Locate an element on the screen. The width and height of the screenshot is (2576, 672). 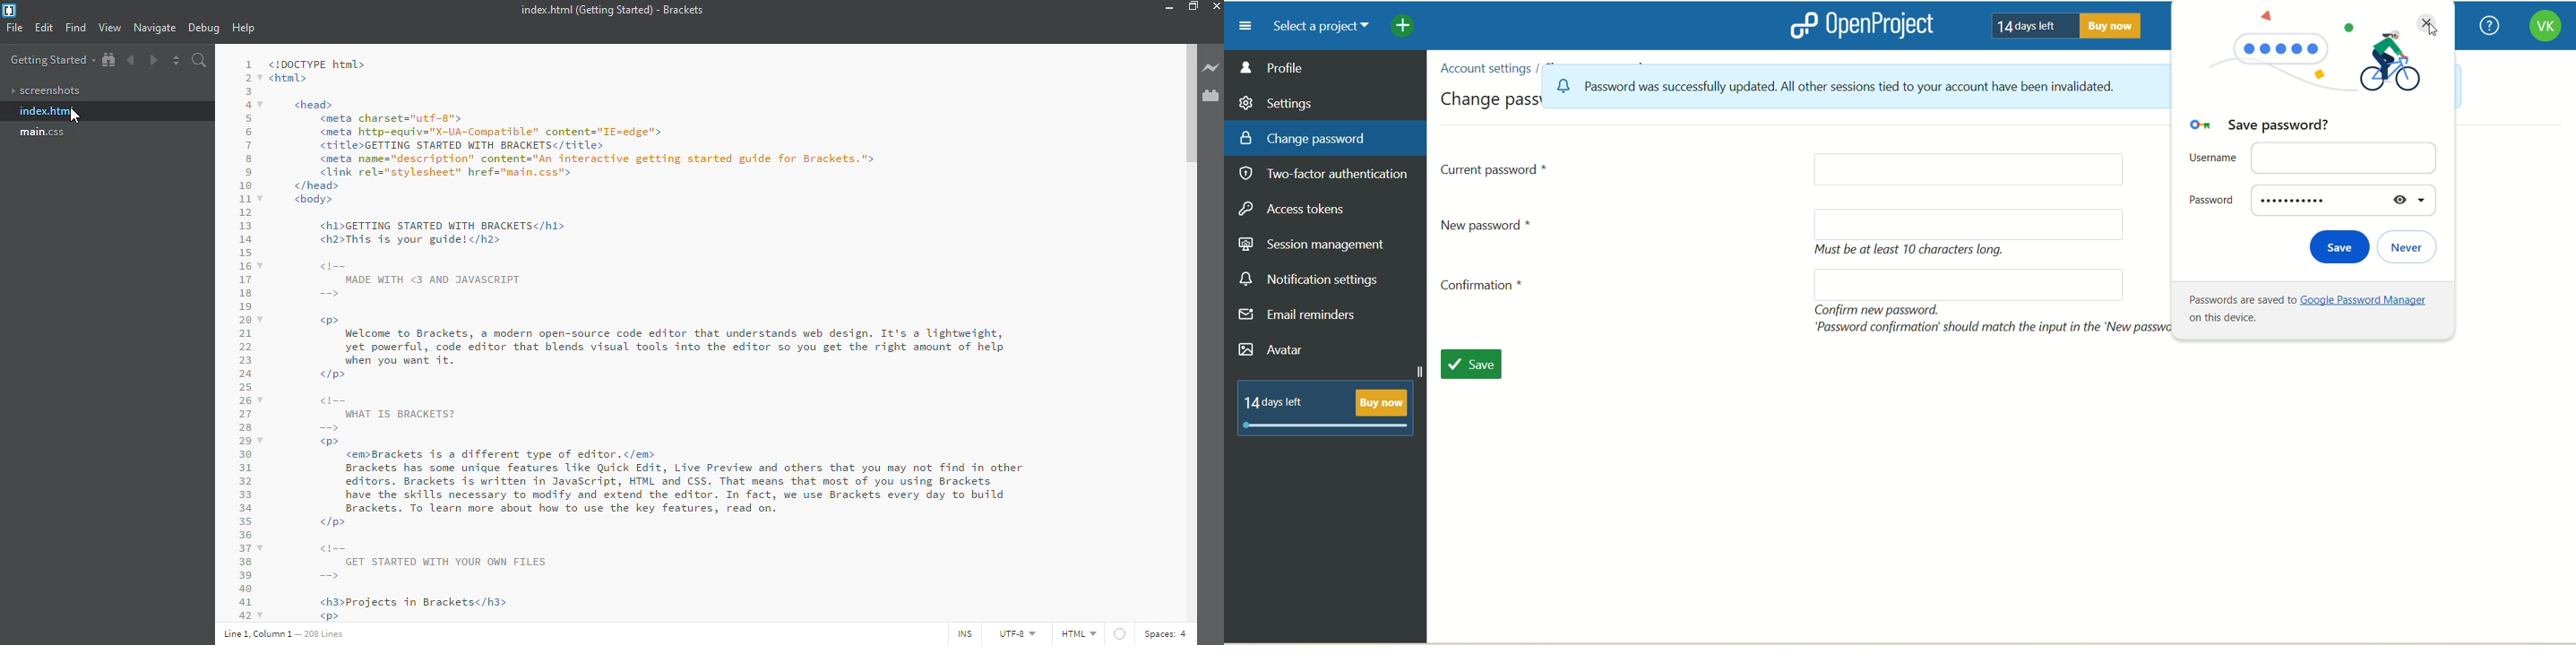
index is located at coordinates (48, 111).